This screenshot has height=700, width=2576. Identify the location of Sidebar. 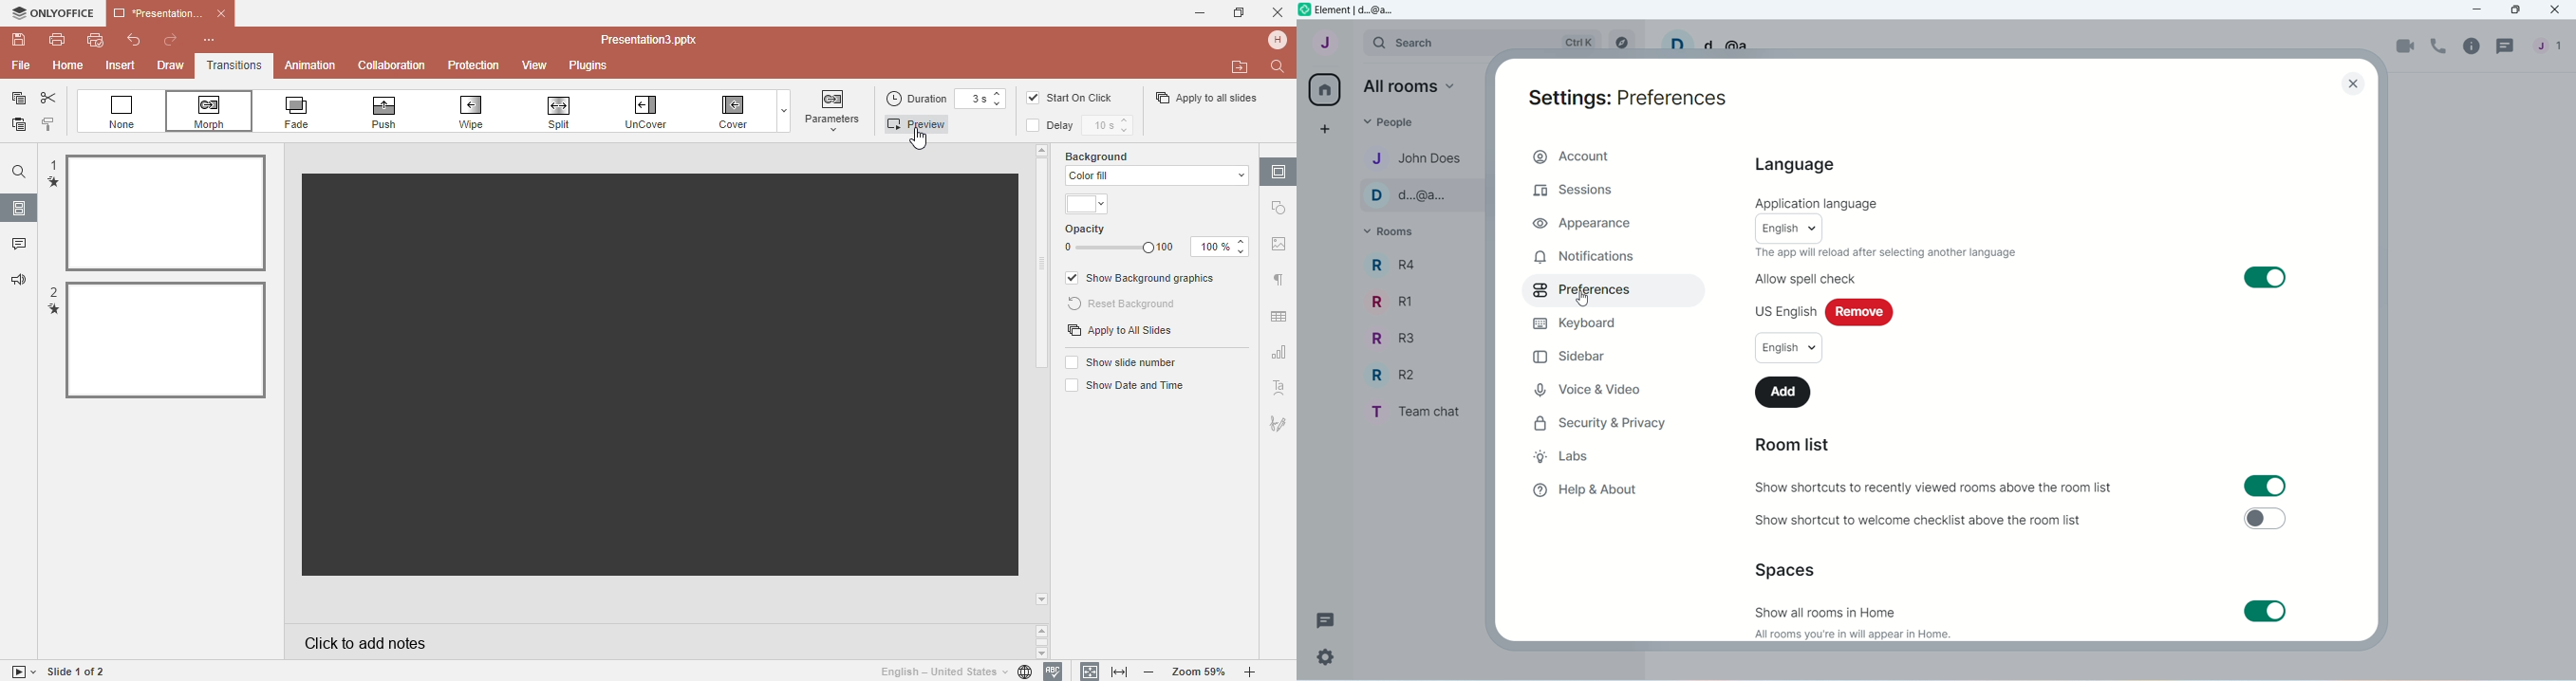
(1571, 358).